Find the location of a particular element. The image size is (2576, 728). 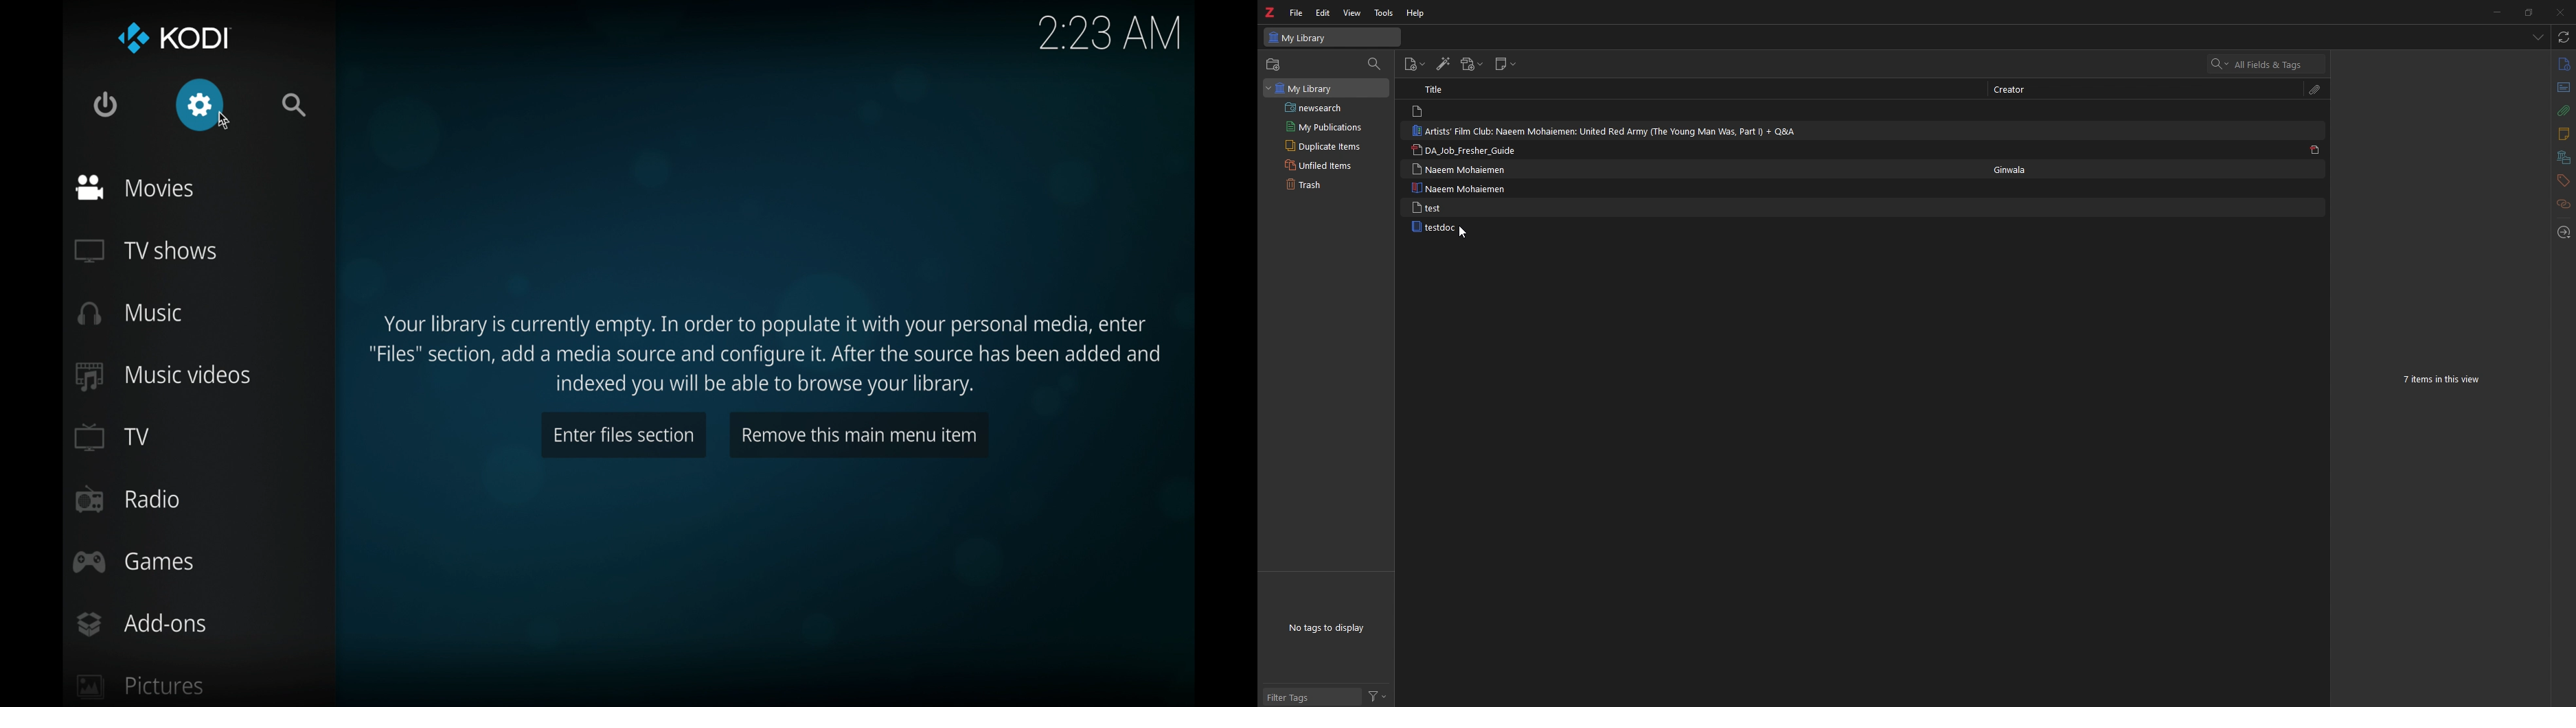

tools is located at coordinates (1384, 13).